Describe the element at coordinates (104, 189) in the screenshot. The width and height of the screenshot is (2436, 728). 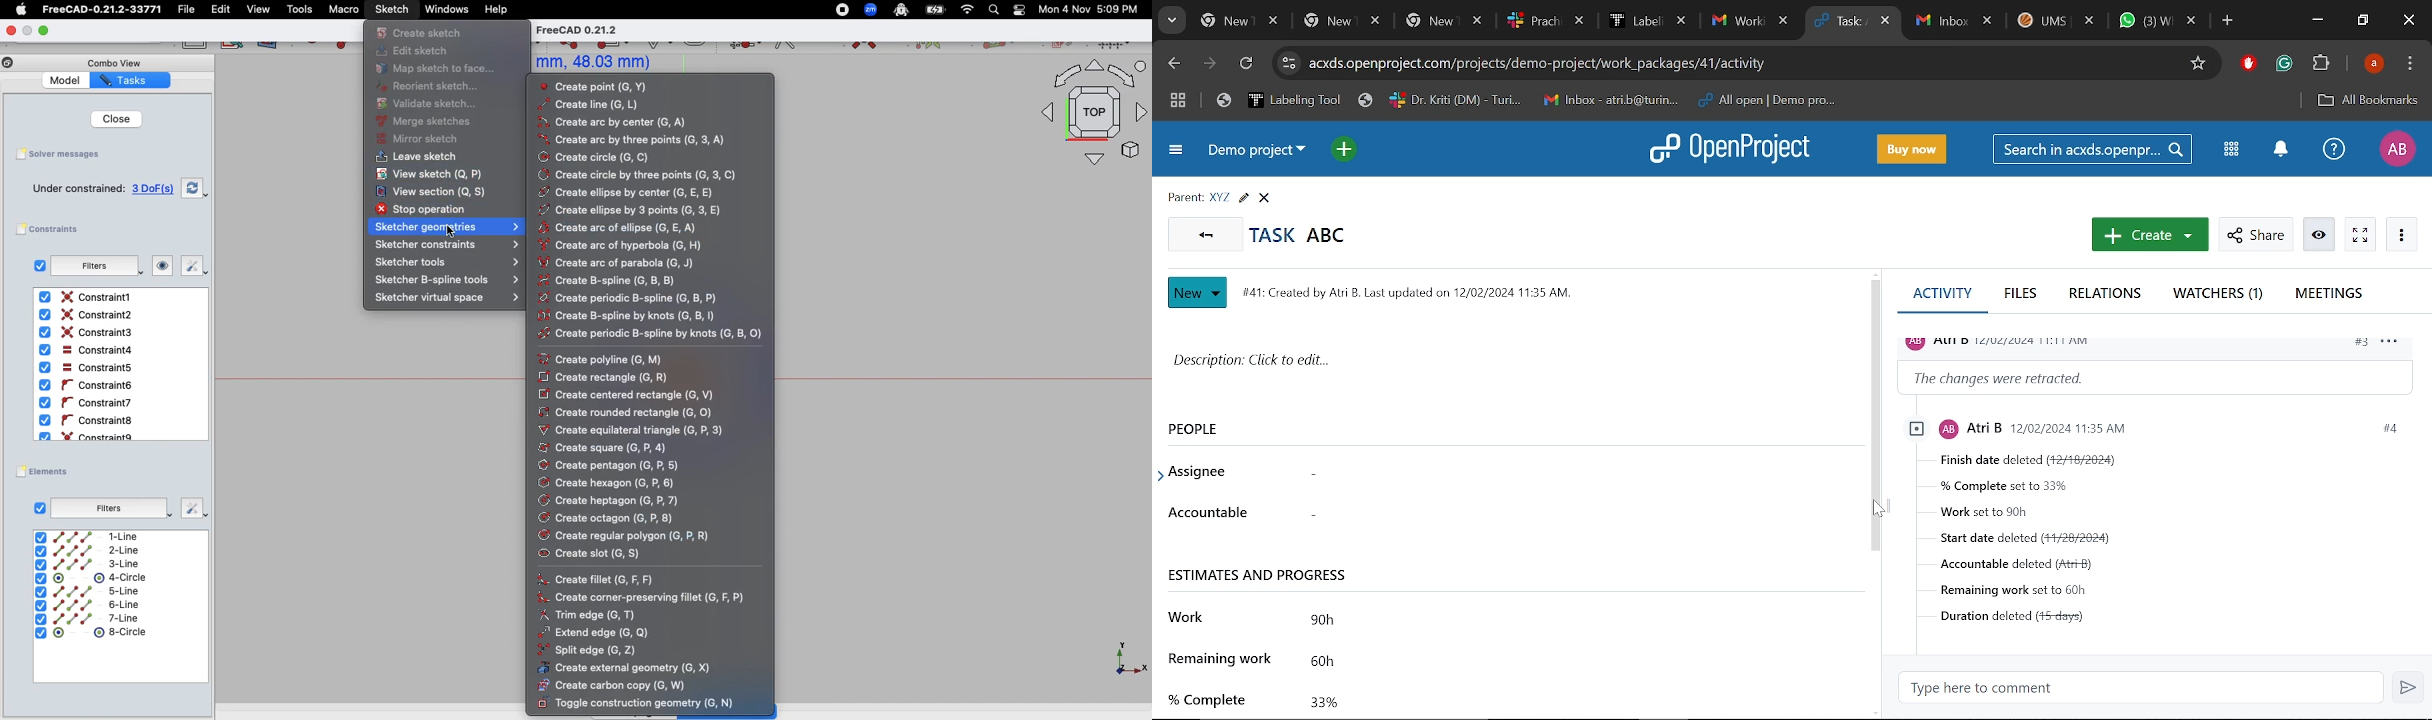
I see `Under constrained 3 DoF(s)` at that location.